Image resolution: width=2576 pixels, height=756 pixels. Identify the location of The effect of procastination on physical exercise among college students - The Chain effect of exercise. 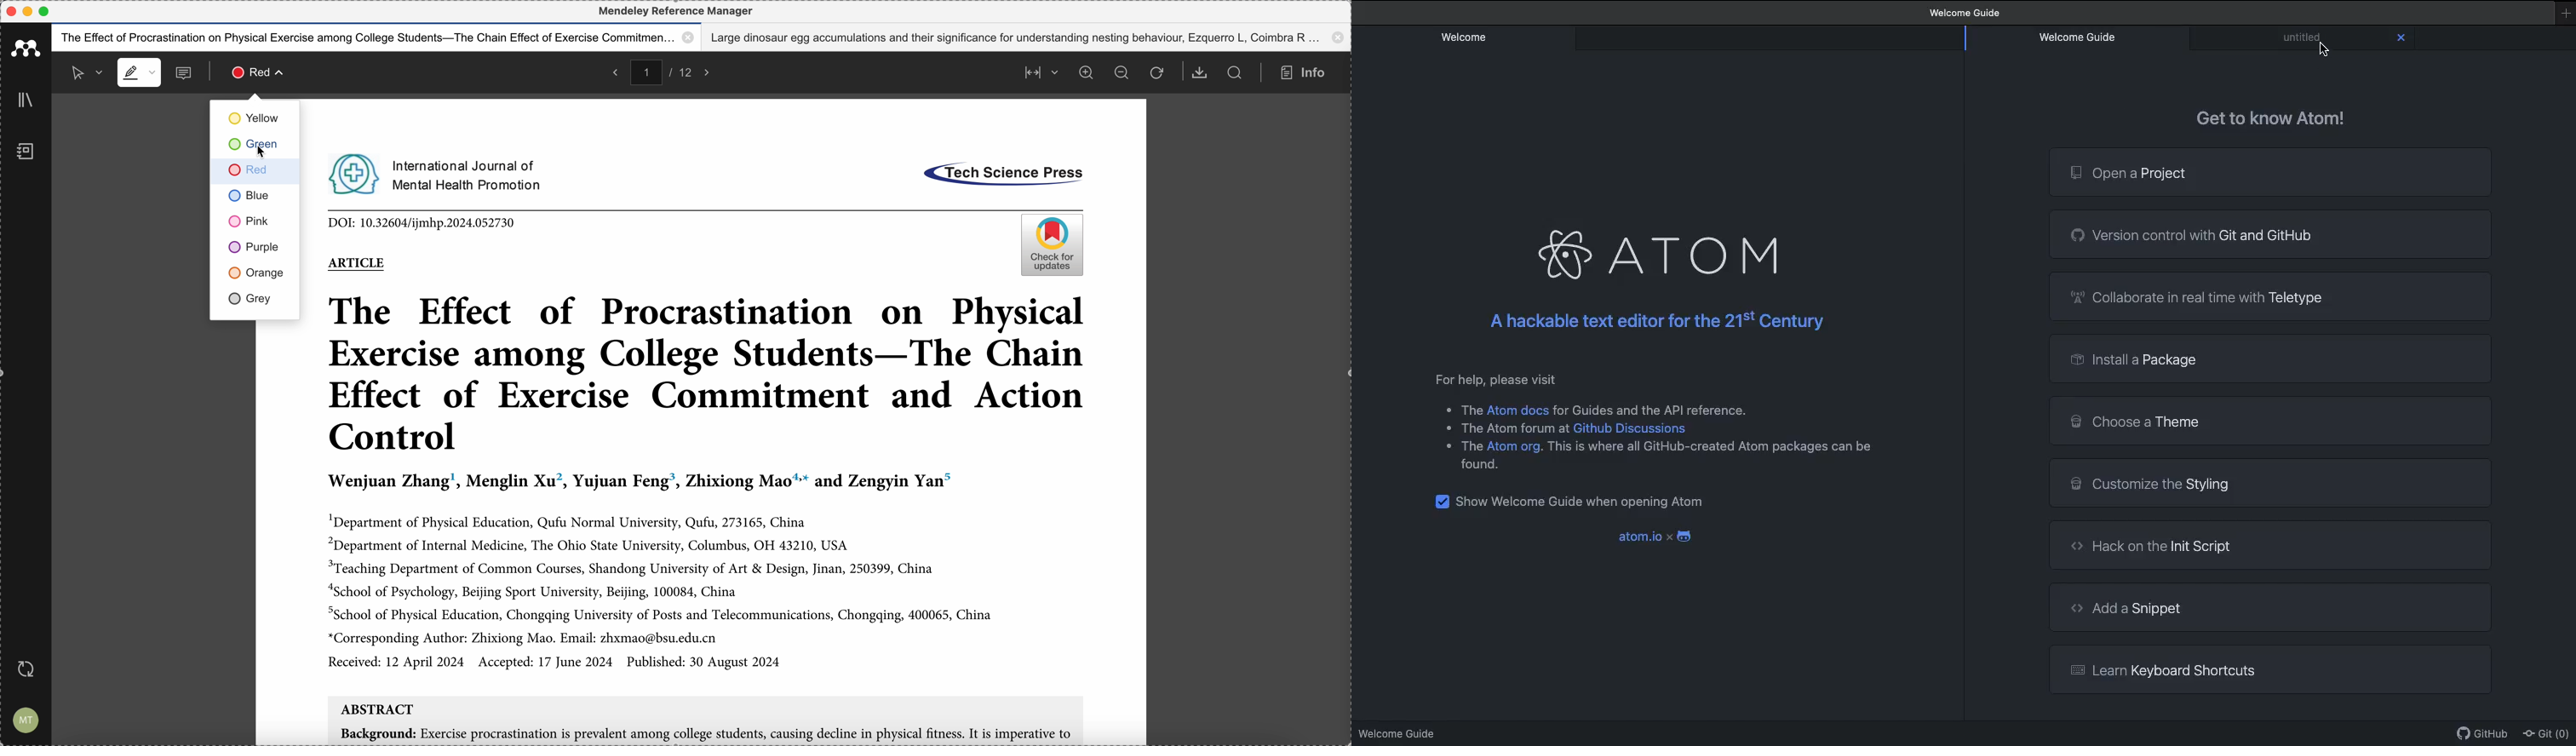
(377, 37).